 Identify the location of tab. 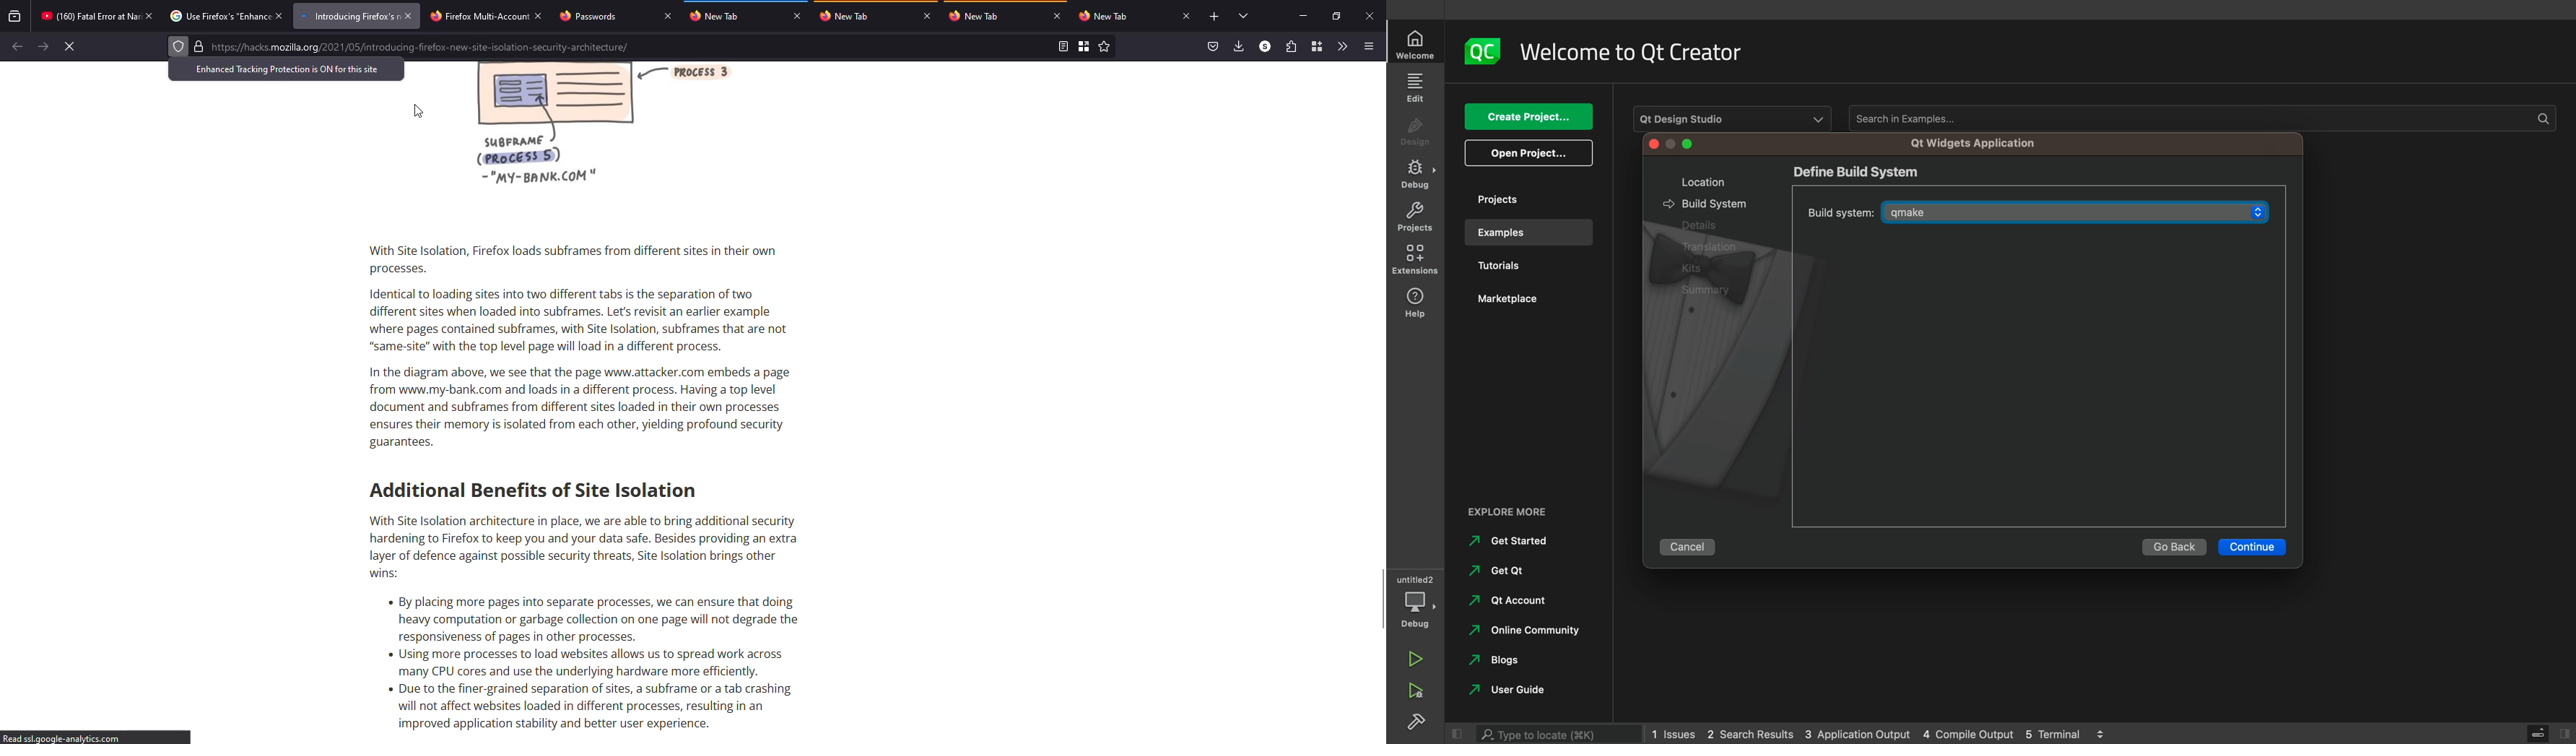
(1106, 16).